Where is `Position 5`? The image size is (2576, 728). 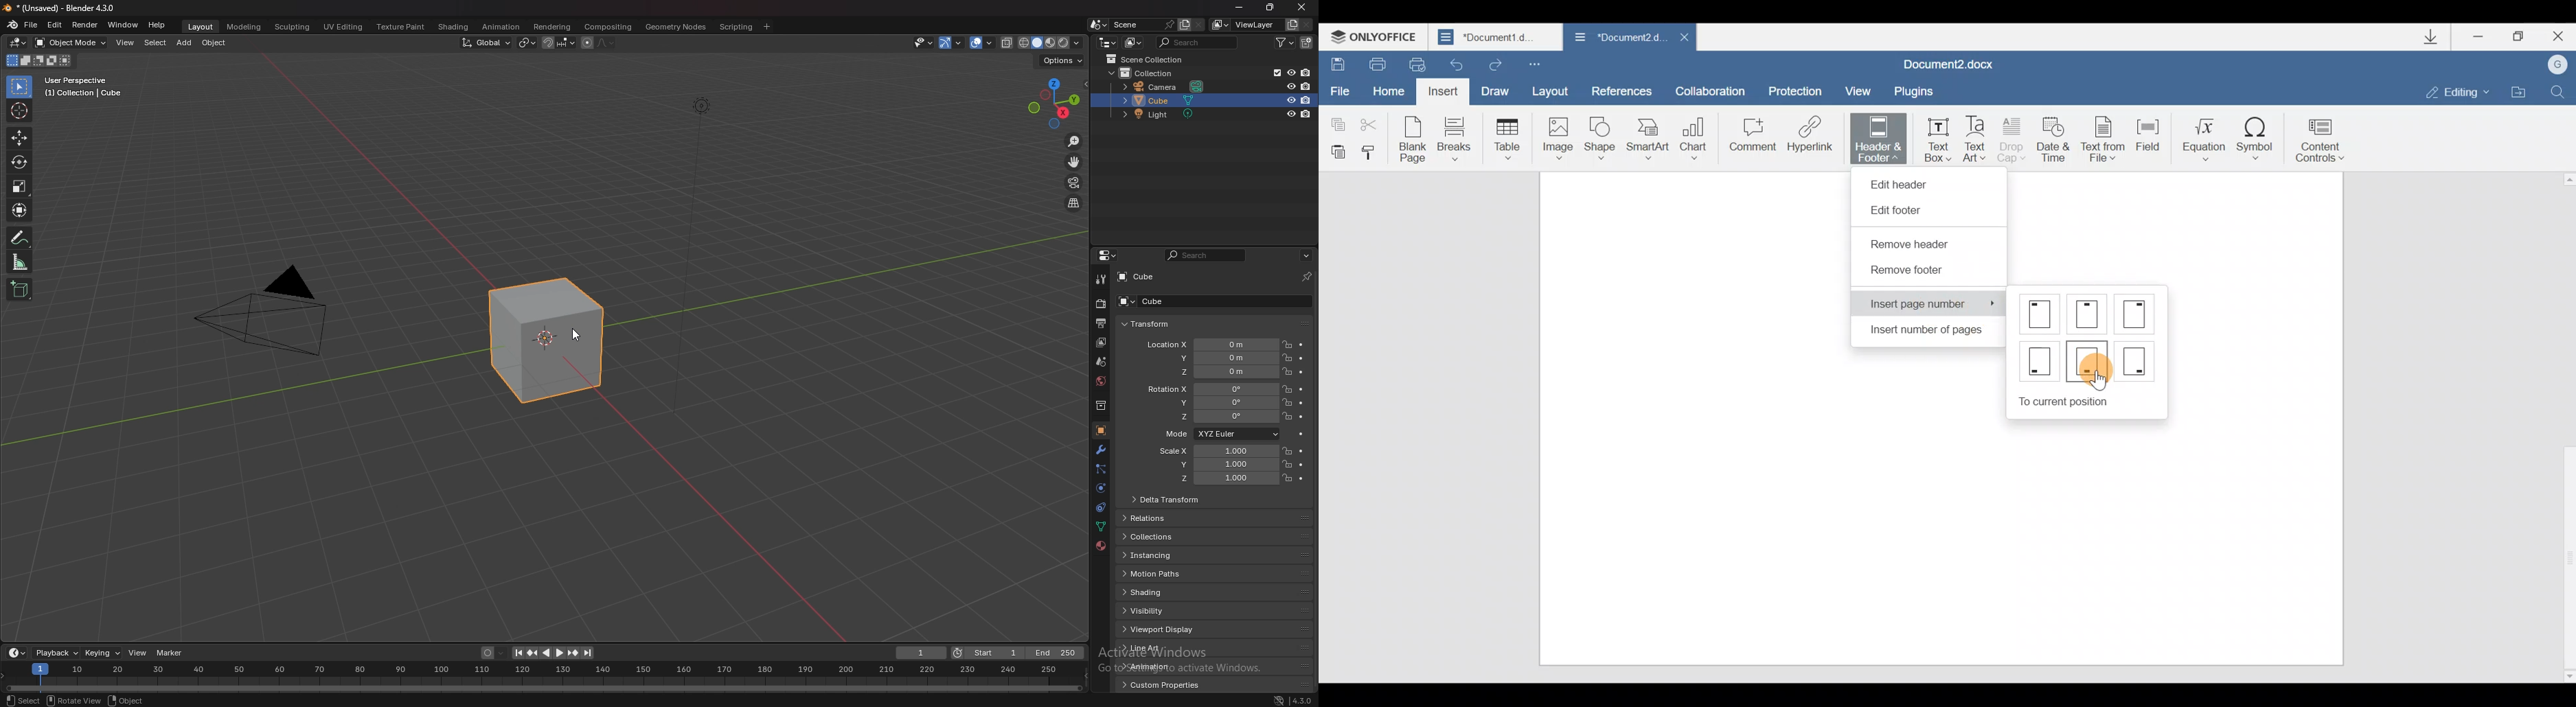 Position 5 is located at coordinates (2089, 360).